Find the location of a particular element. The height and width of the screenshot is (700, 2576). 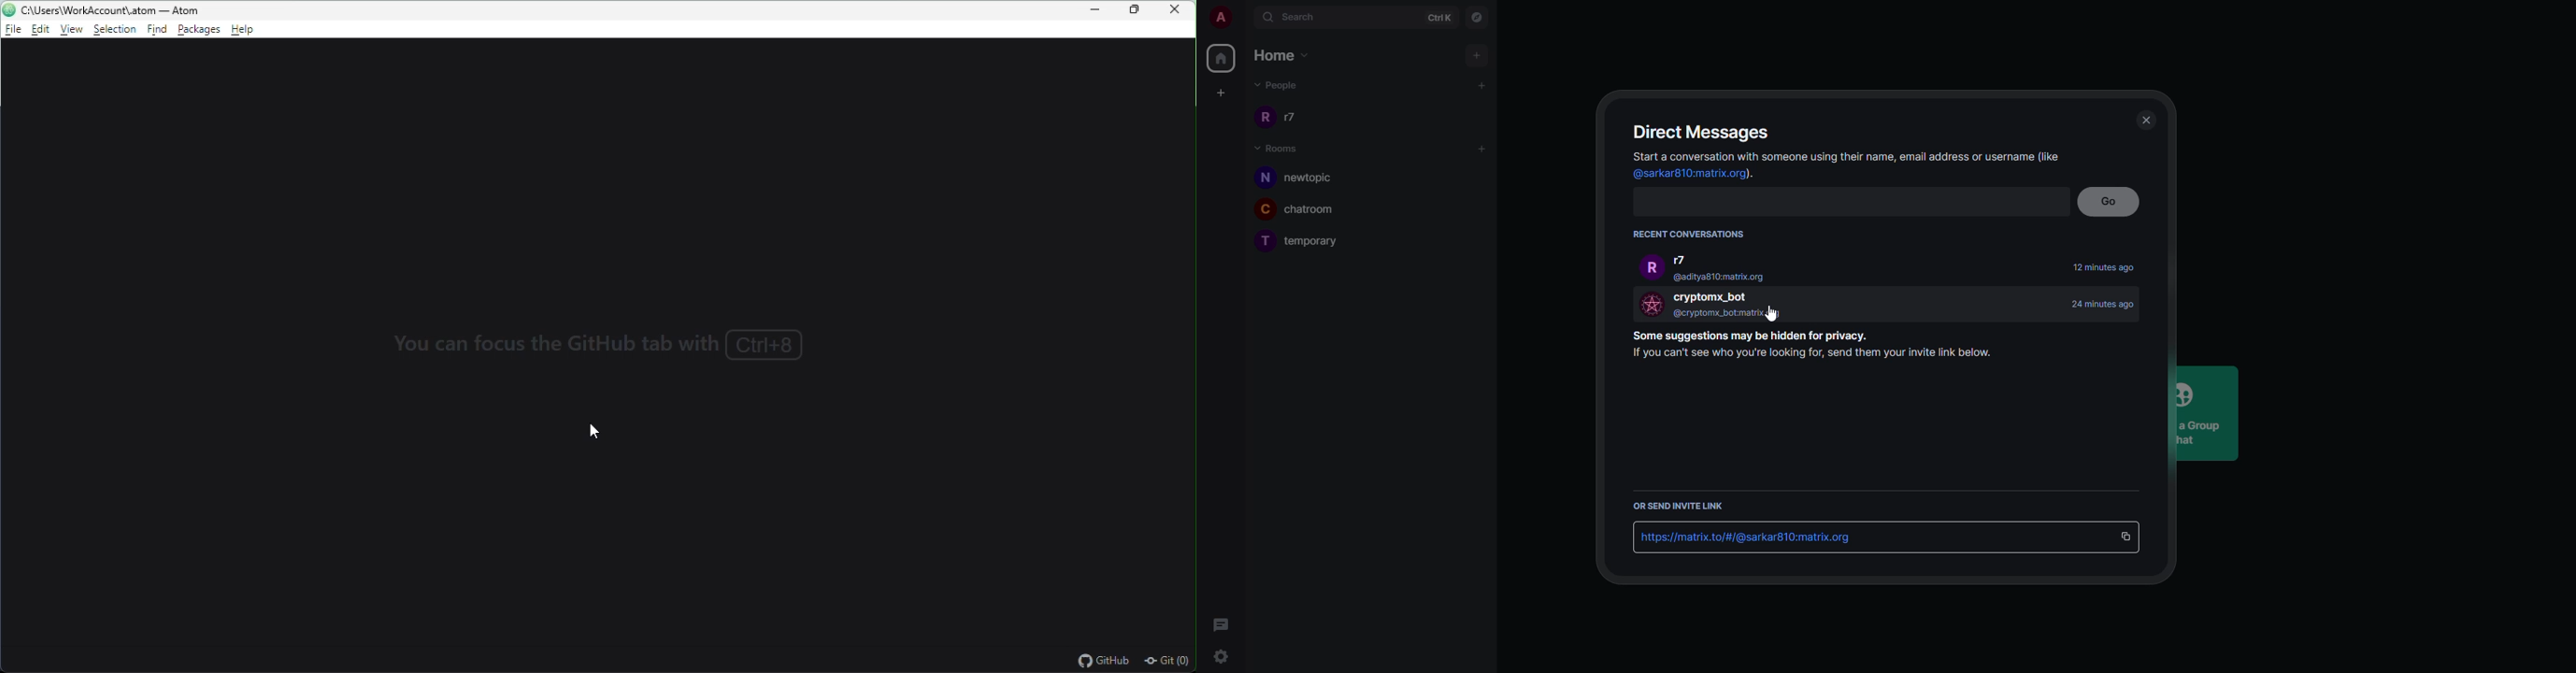

search is located at coordinates (1297, 18).